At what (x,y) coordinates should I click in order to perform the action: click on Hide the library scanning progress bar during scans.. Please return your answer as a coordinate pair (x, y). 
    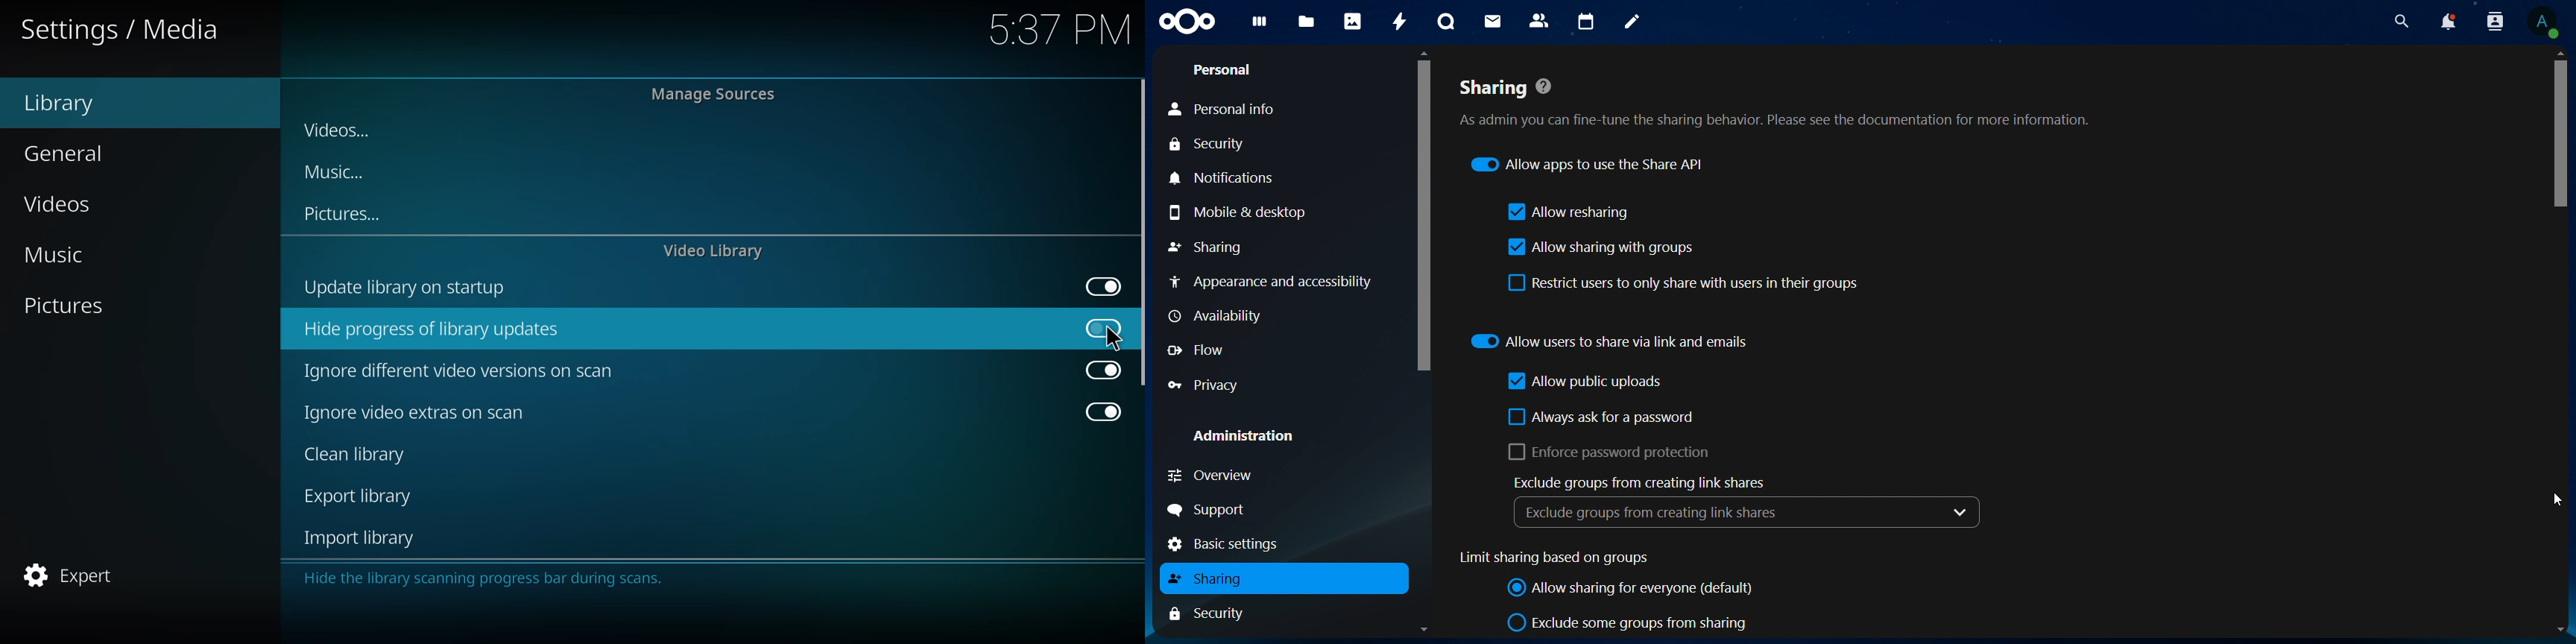
    Looking at the image, I should click on (488, 583).